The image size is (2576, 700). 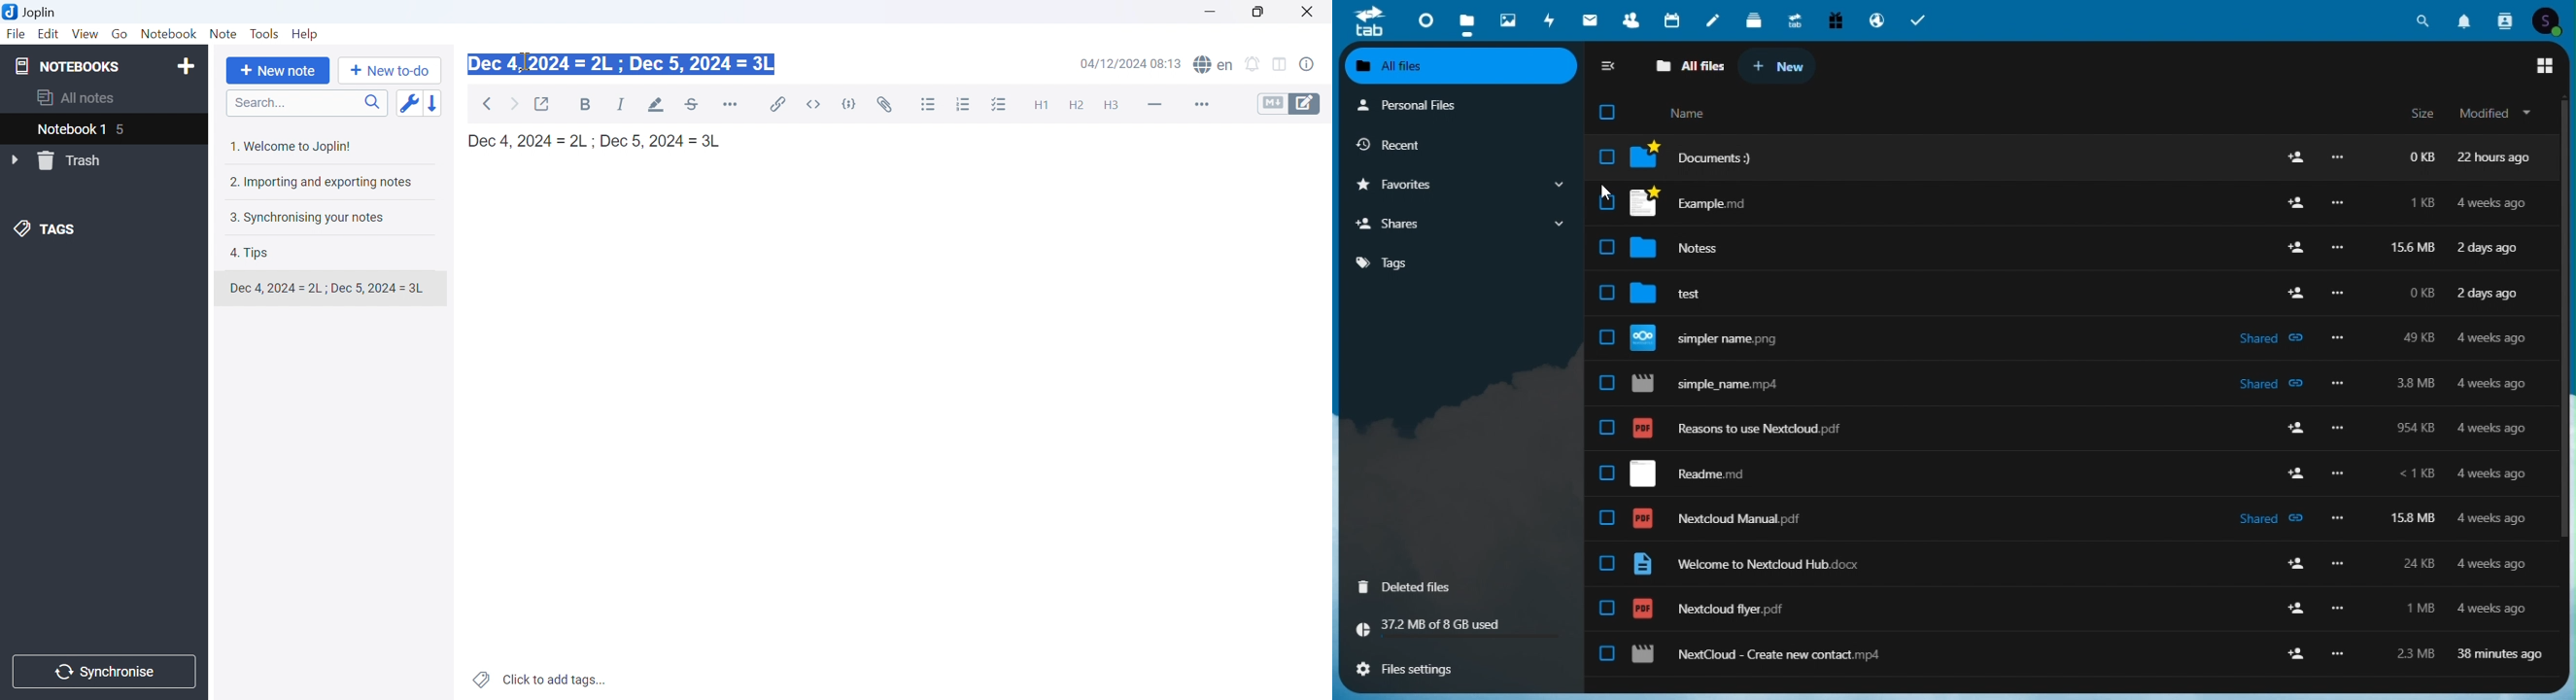 I want to click on Drop Down, so click(x=14, y=159).